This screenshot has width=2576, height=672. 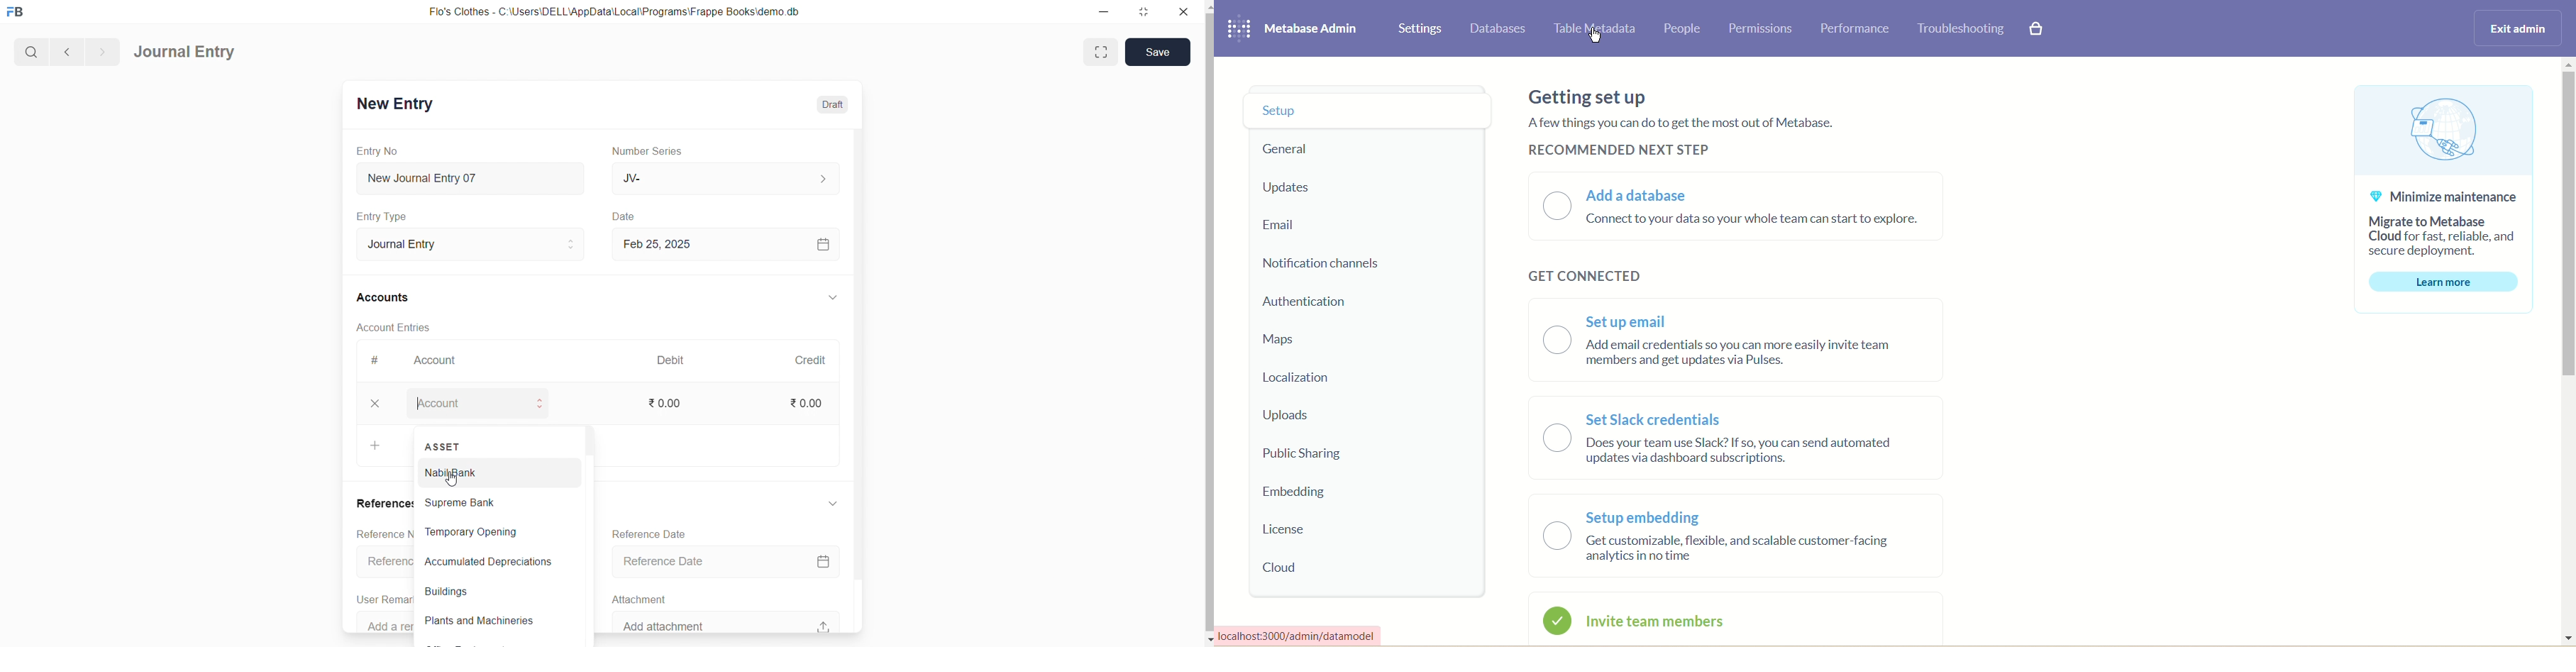 What do you see at coordinates (491, 622) in the screenshot?
I see `plants and Machineries` at bounding box center [491, 622].